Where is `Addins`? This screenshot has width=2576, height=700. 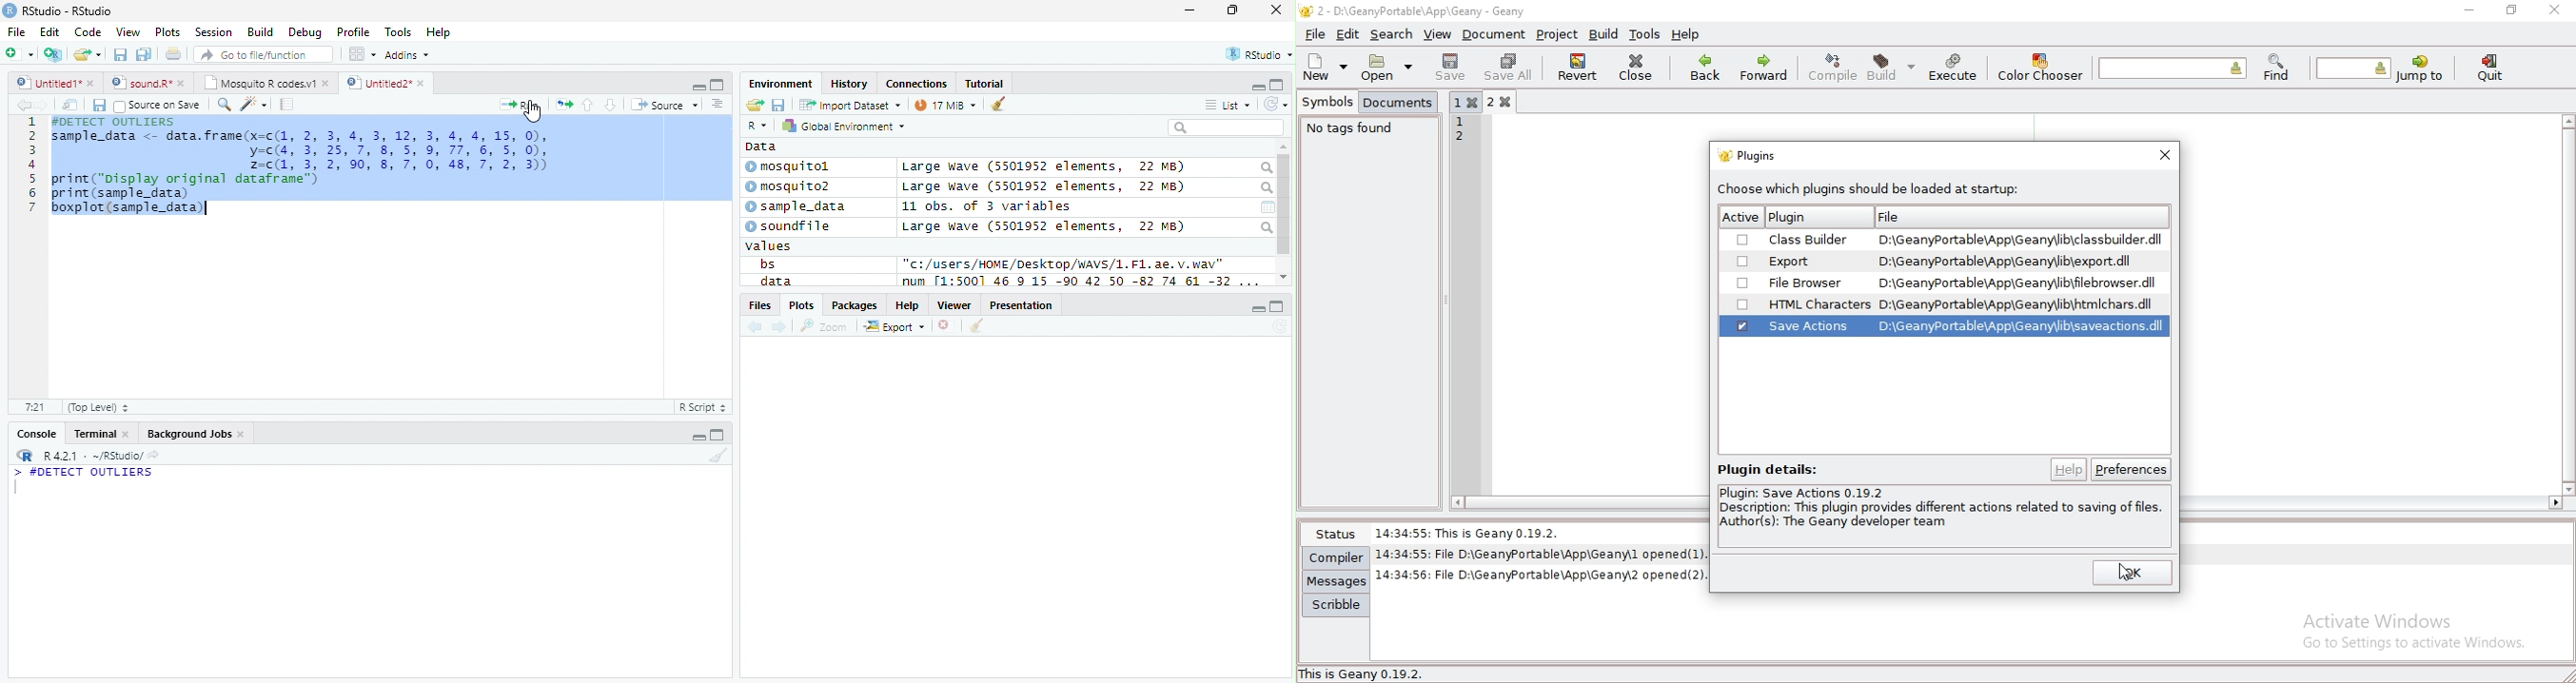
Addins is located at coordinates (409, 54).